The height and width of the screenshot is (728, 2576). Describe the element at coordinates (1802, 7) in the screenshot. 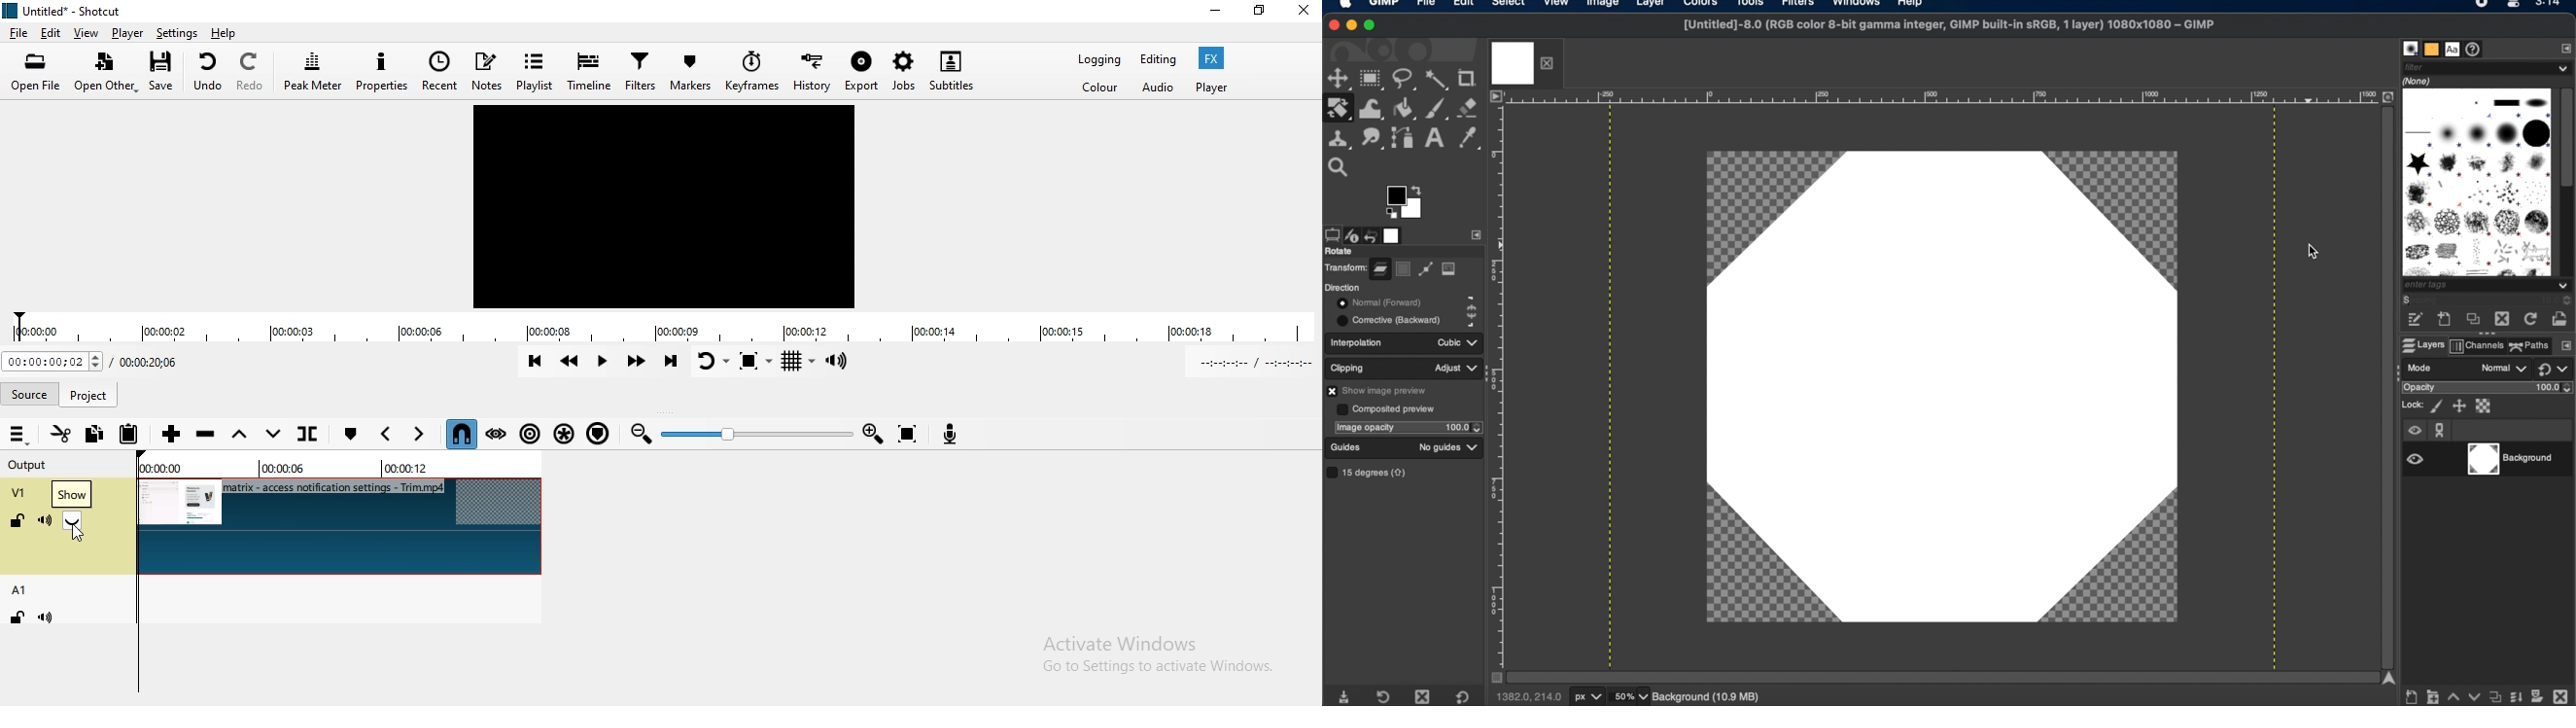

I see `filters` at that location.